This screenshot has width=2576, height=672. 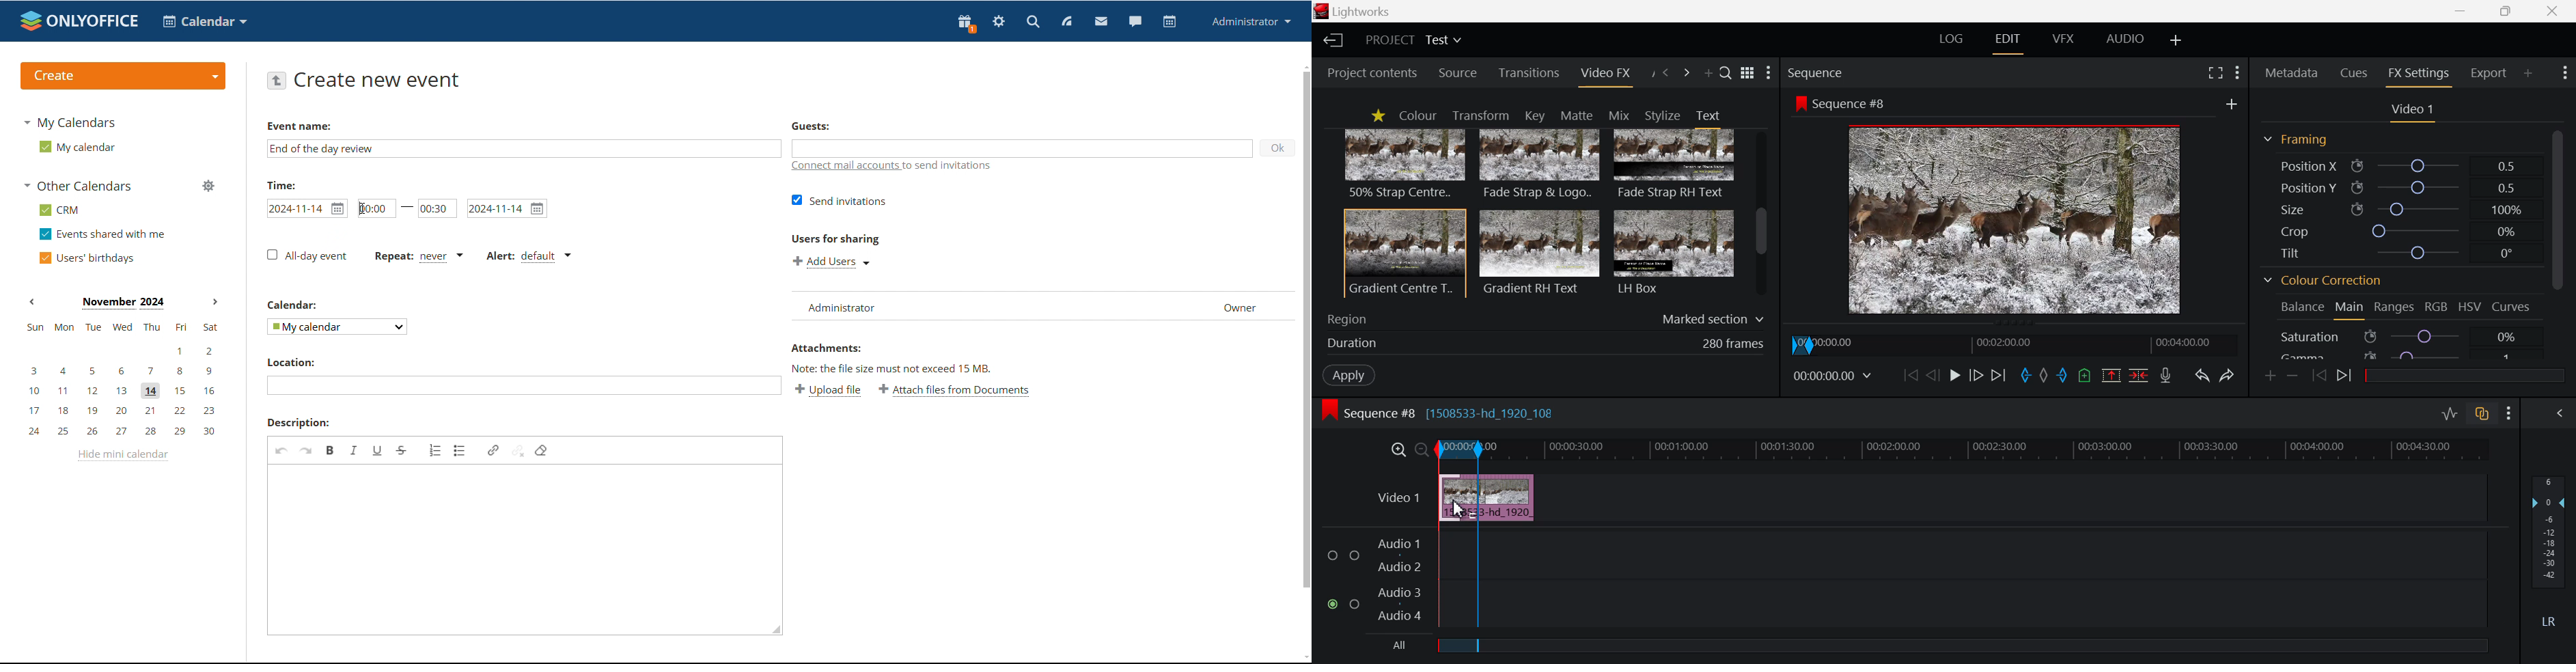 What do you see at coordinates (2350, 309) in the screenshot?
I see `Main Tab Open` at bounding box center [2350, 309].